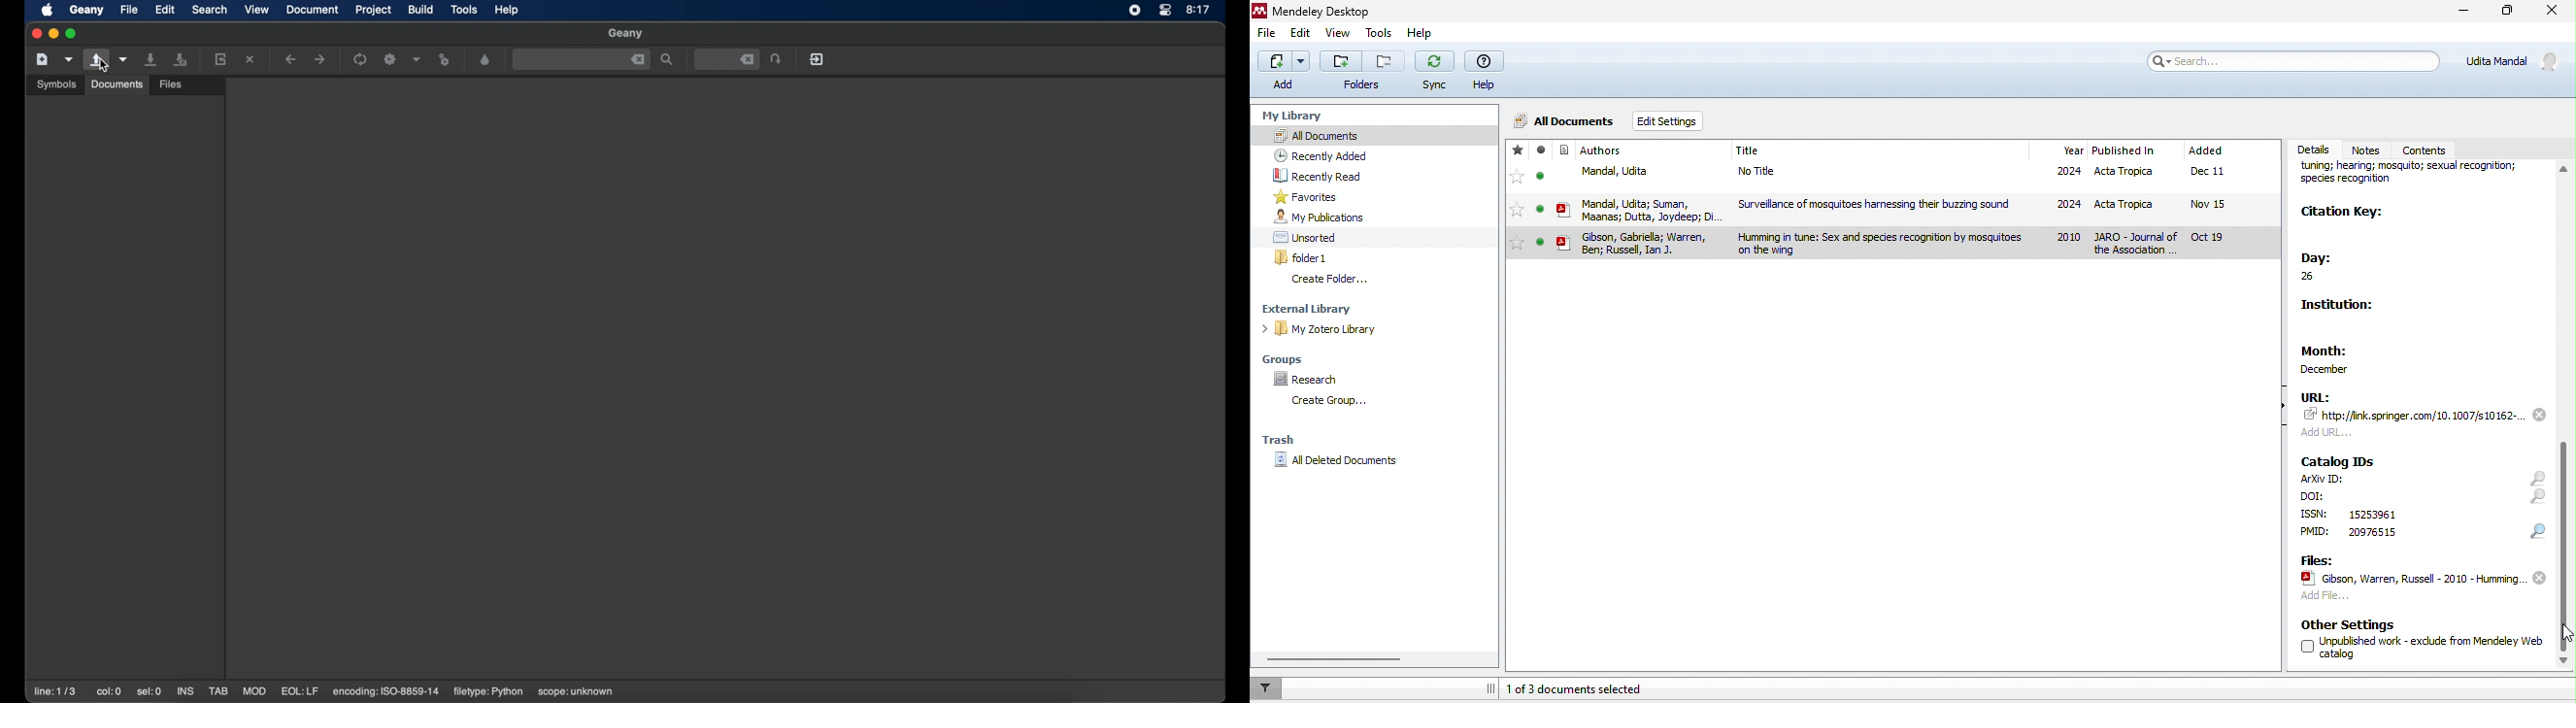  Describe the element at coordinates (2316, 559) in the screenshot. I see `files` at that location.